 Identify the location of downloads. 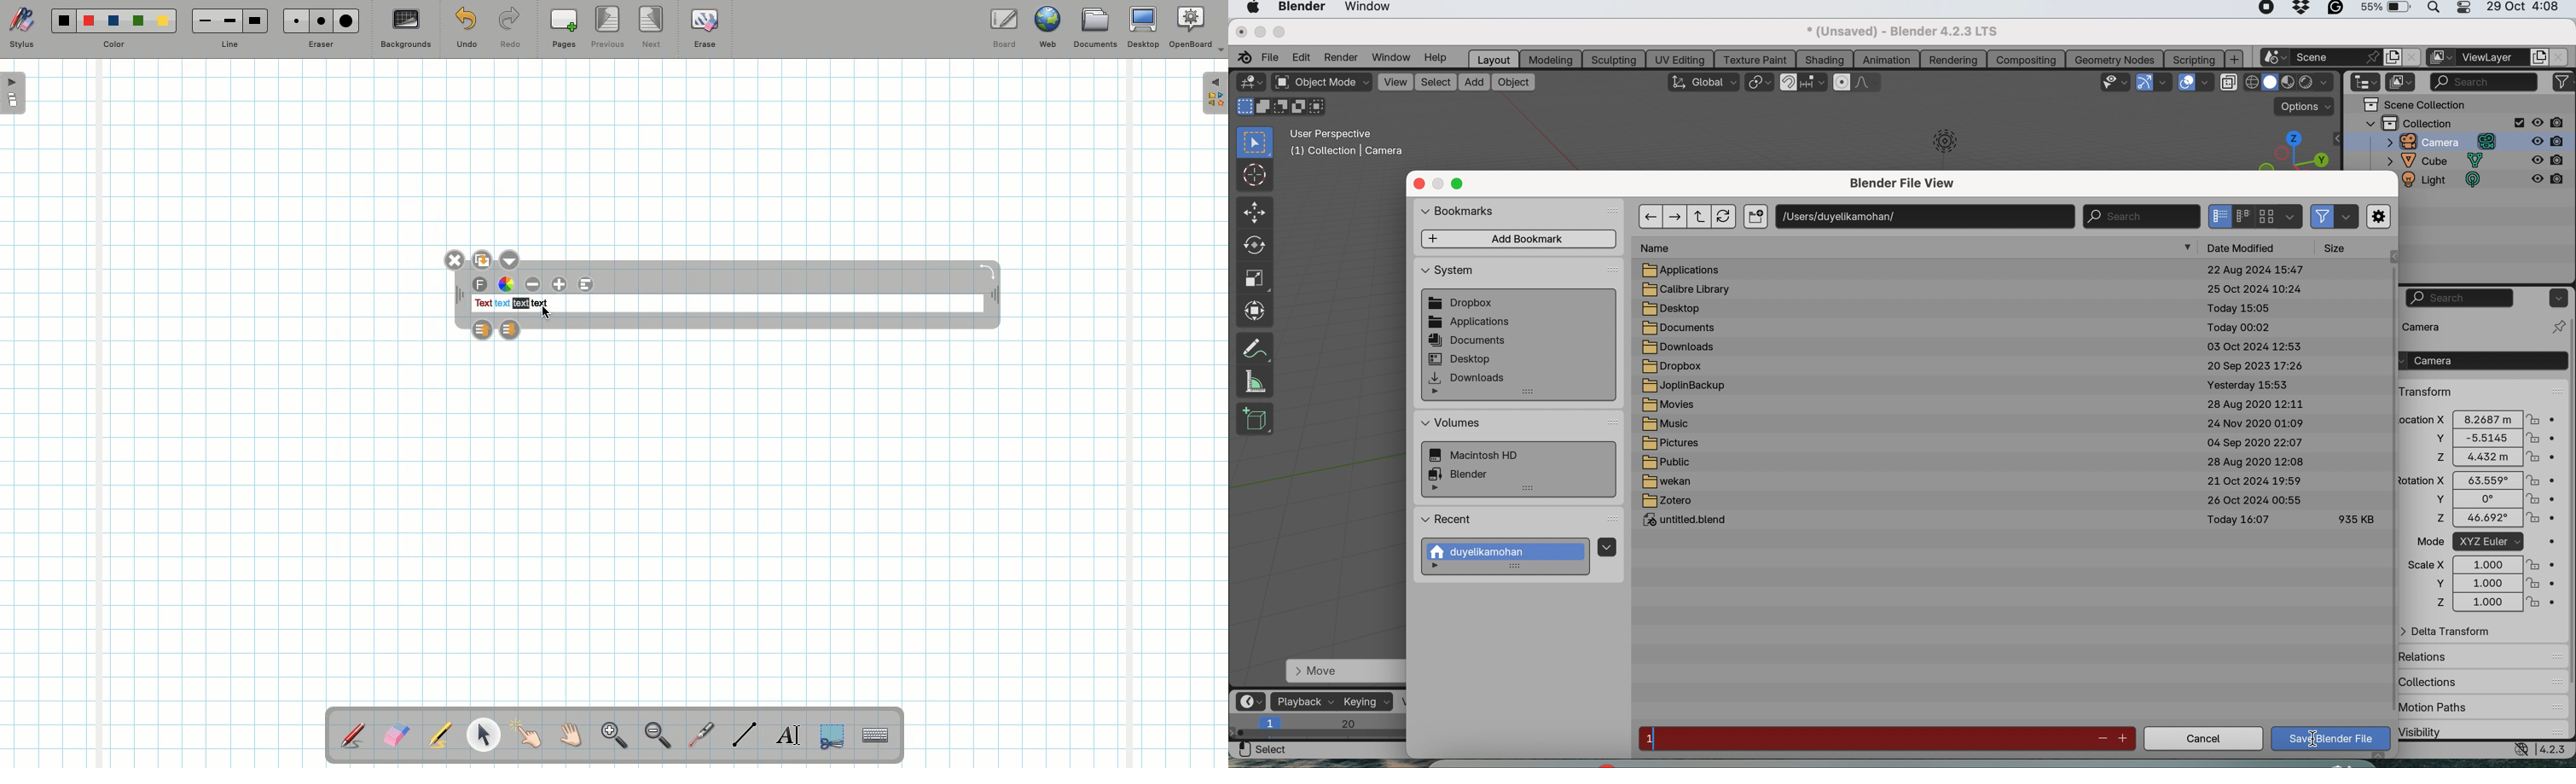
(1679, 347).